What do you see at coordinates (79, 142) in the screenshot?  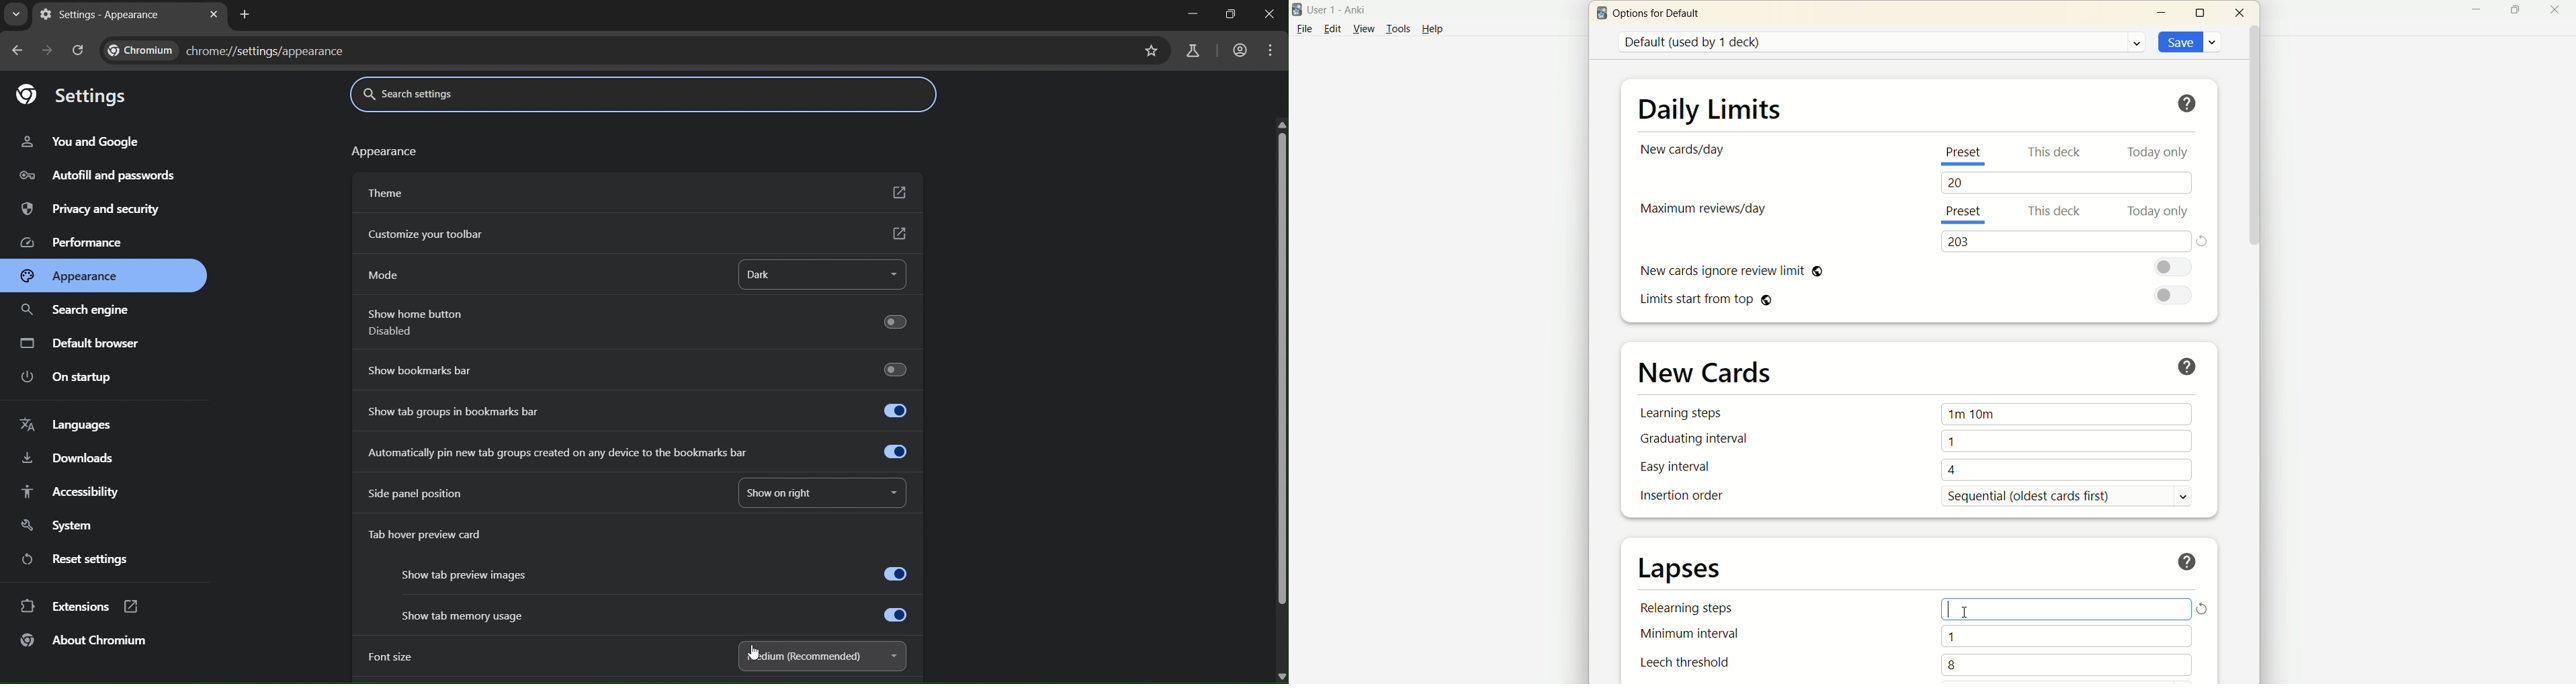 I see `you & google` at bounding box center [79, 142].